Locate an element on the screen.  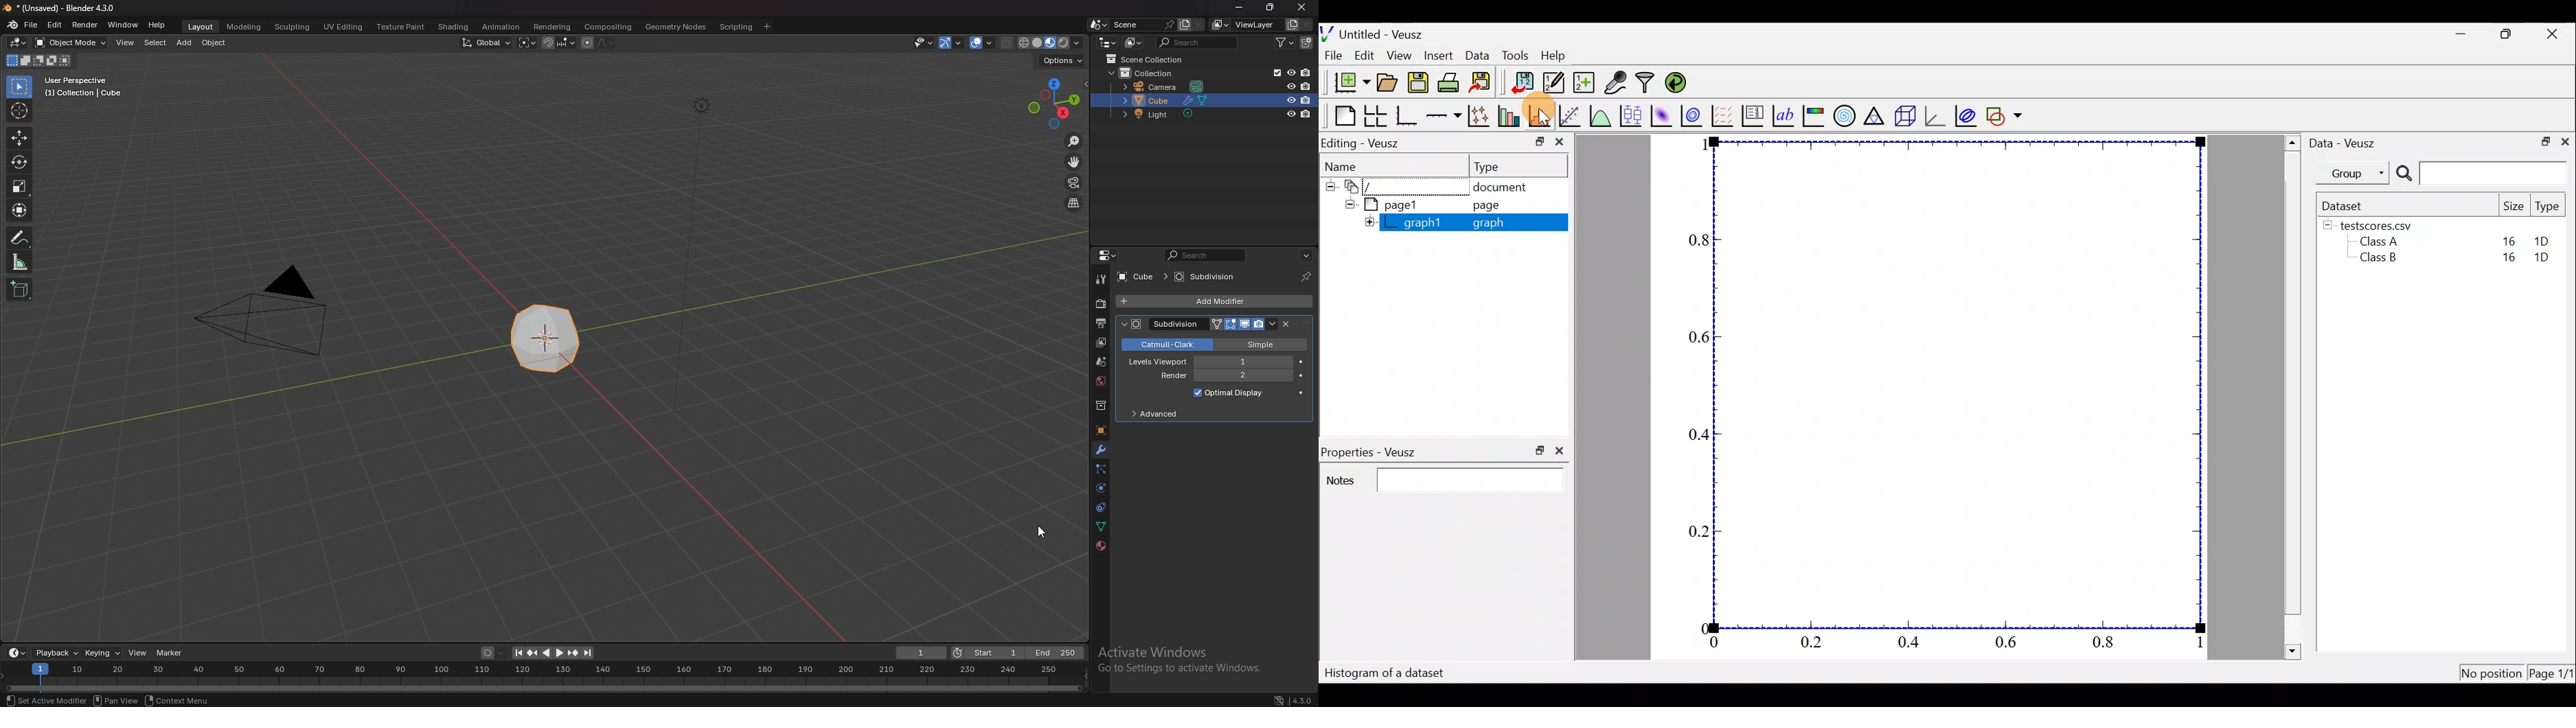
restore down is located at coordinates (1536, 451).